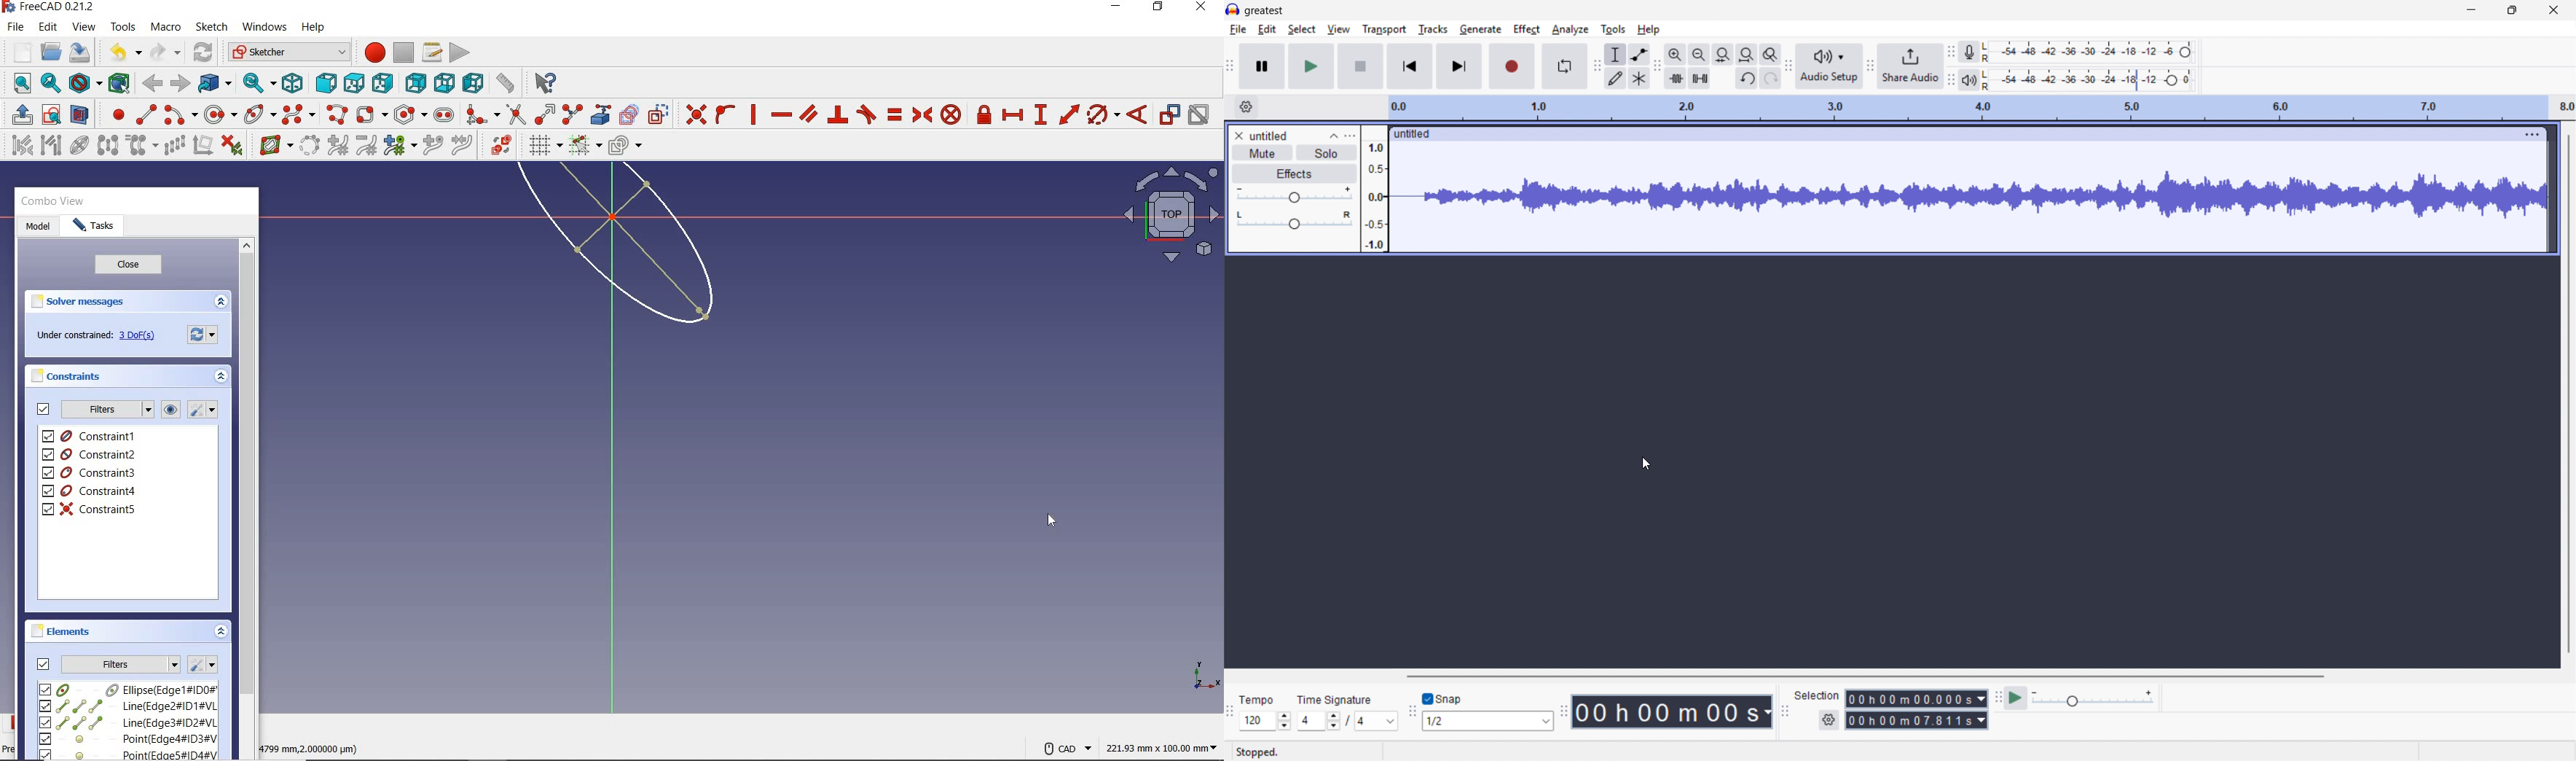 The image size is (2576, 784). I want to click on pause, so click(1263, 67).